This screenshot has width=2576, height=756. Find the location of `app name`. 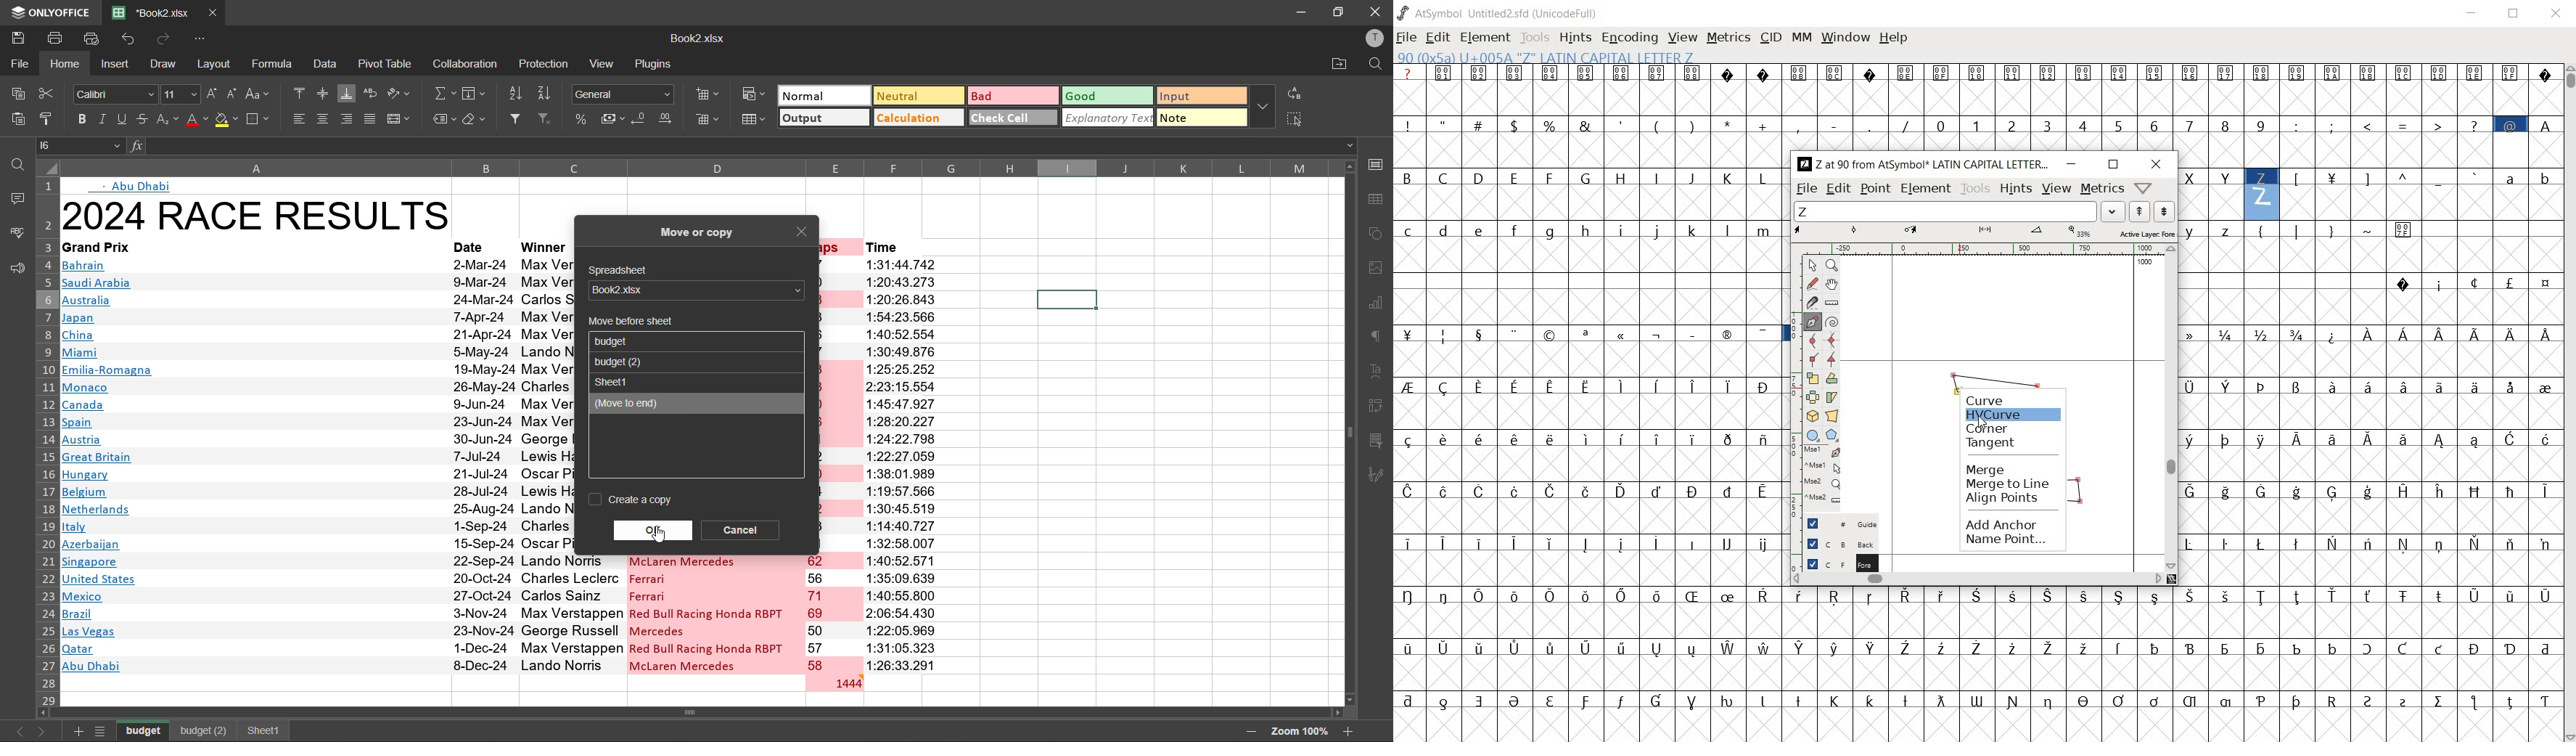

app name is located at coordinates (49, 10).